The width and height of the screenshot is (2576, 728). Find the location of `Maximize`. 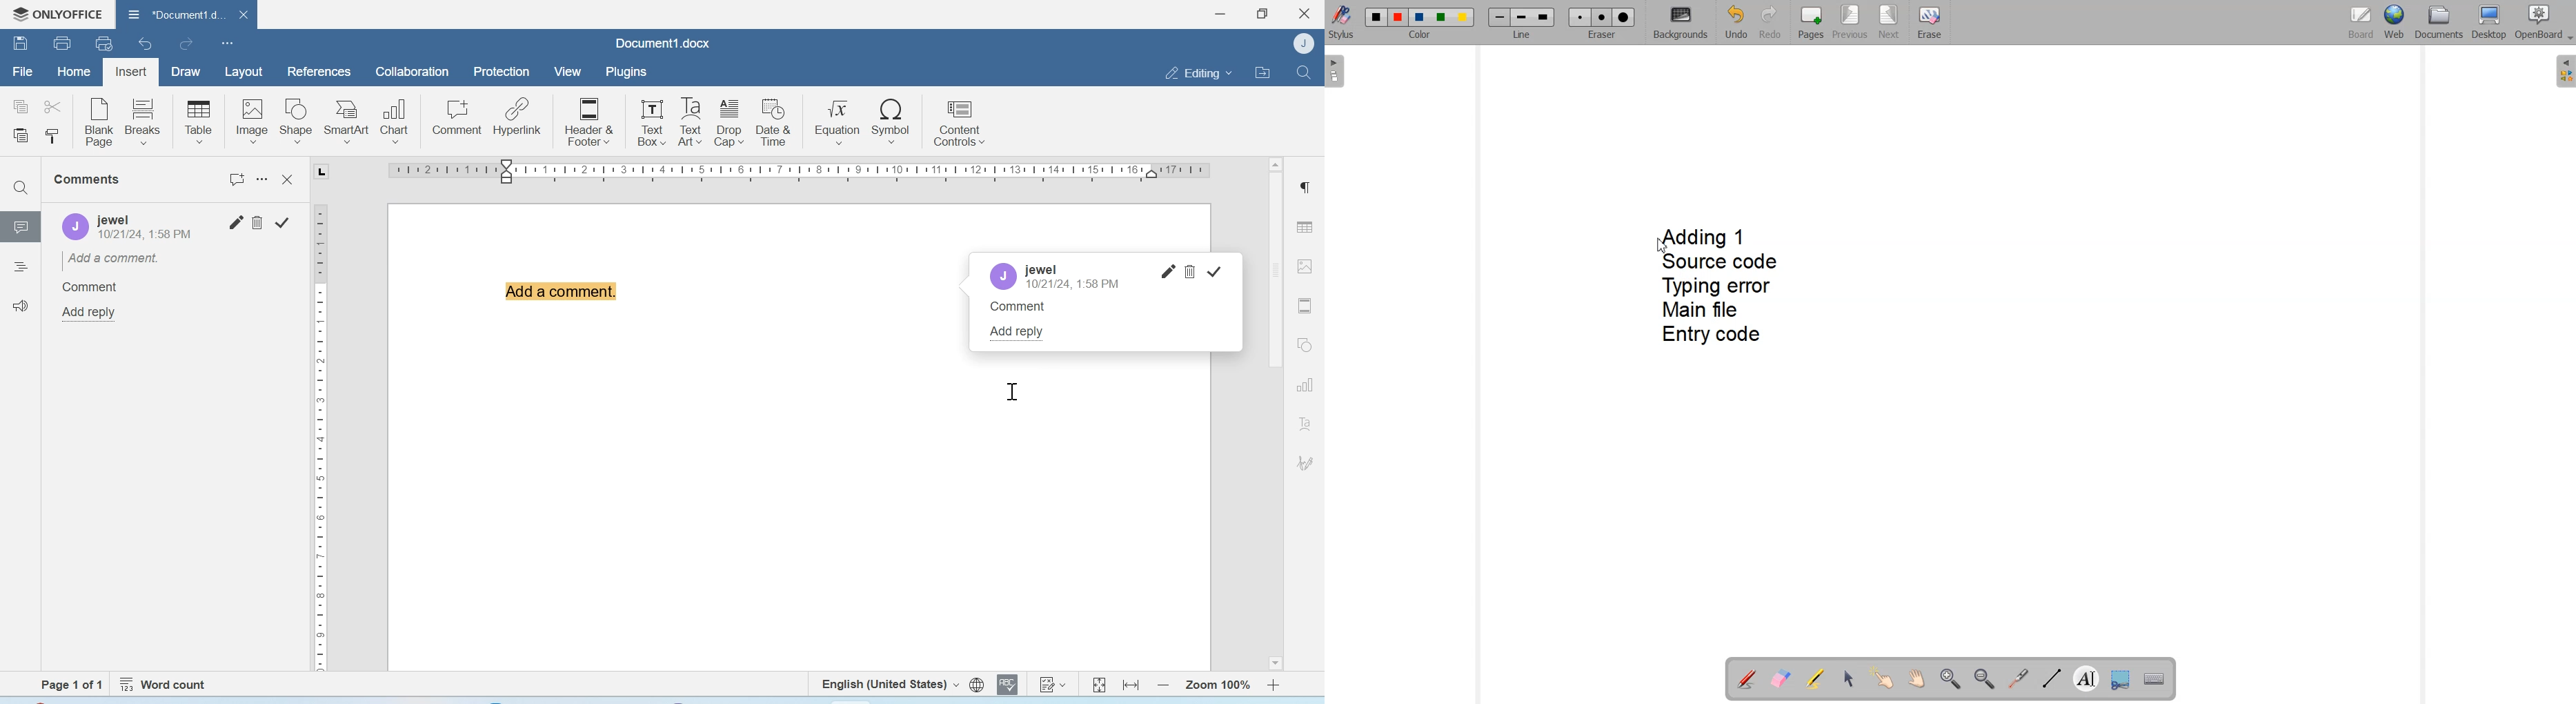

Maximize is located at coordinates (1262, 14).